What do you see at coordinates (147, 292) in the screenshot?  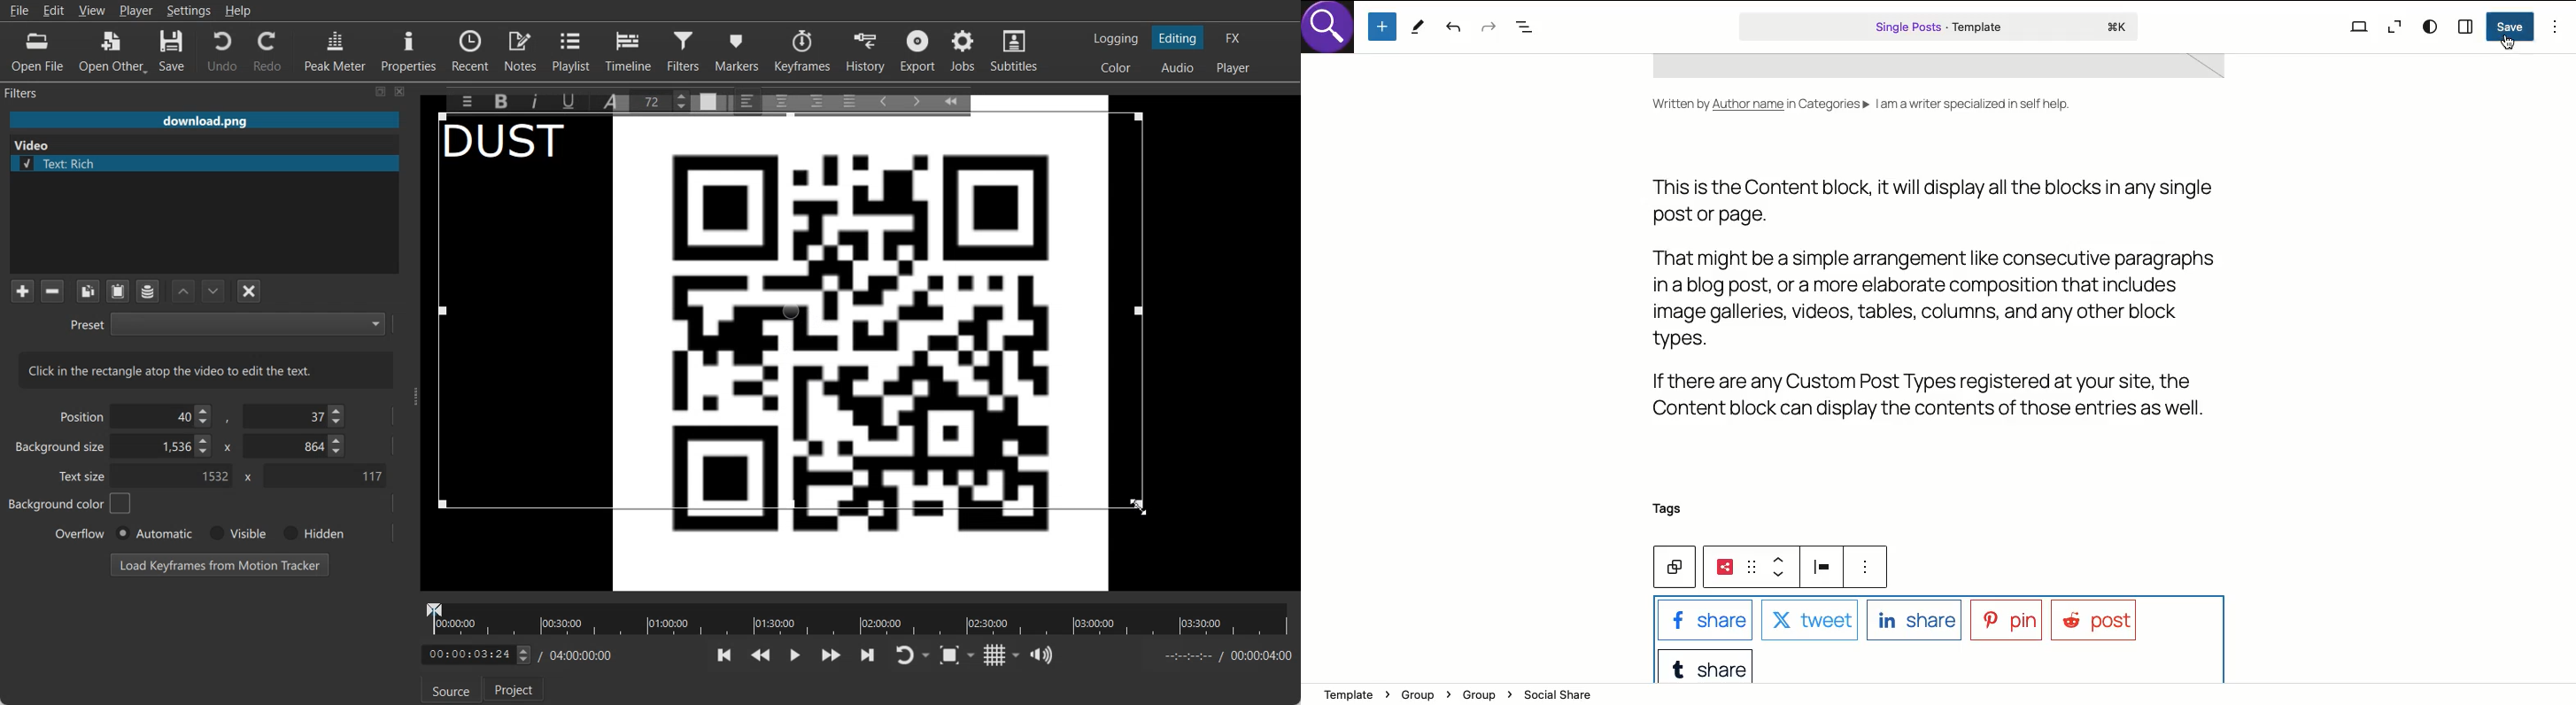 I see `Save a filter set` at bounding box center [147, 292].